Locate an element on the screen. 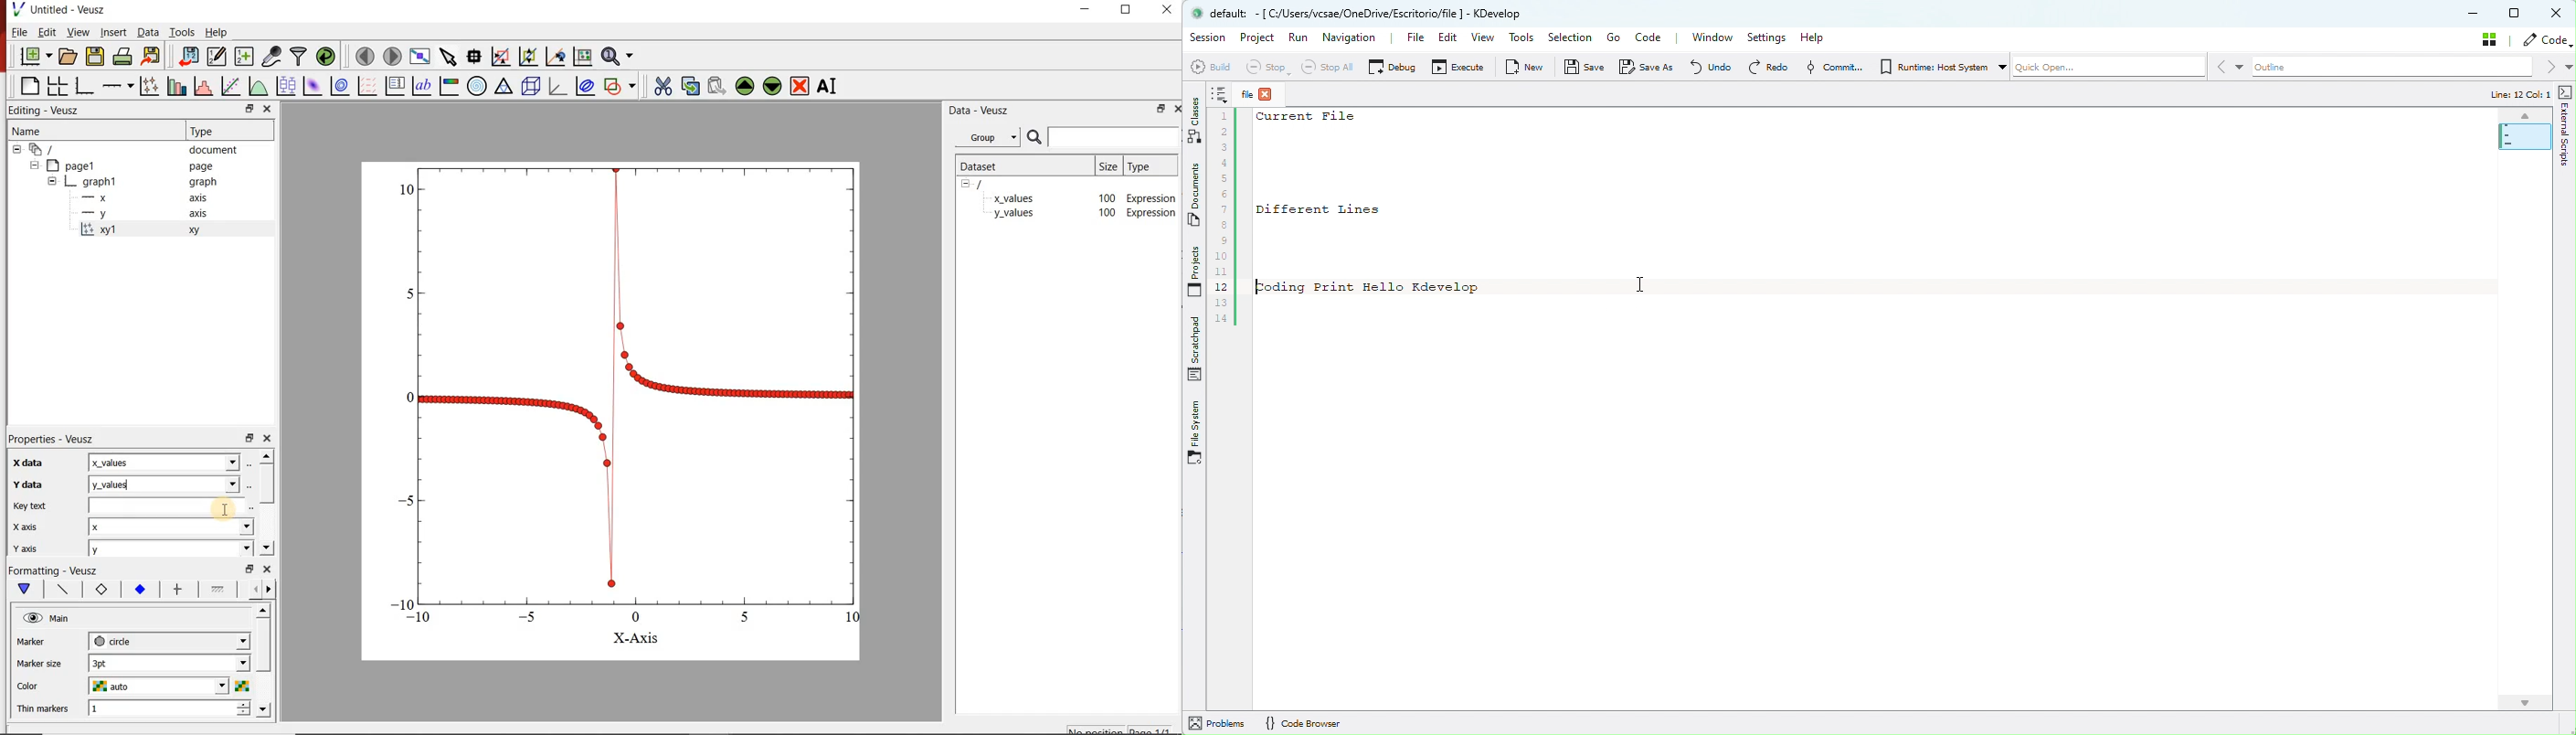 Image resolution: width=2576 pixels, height=756 pixels. hide is located at coordinates (17, 149).